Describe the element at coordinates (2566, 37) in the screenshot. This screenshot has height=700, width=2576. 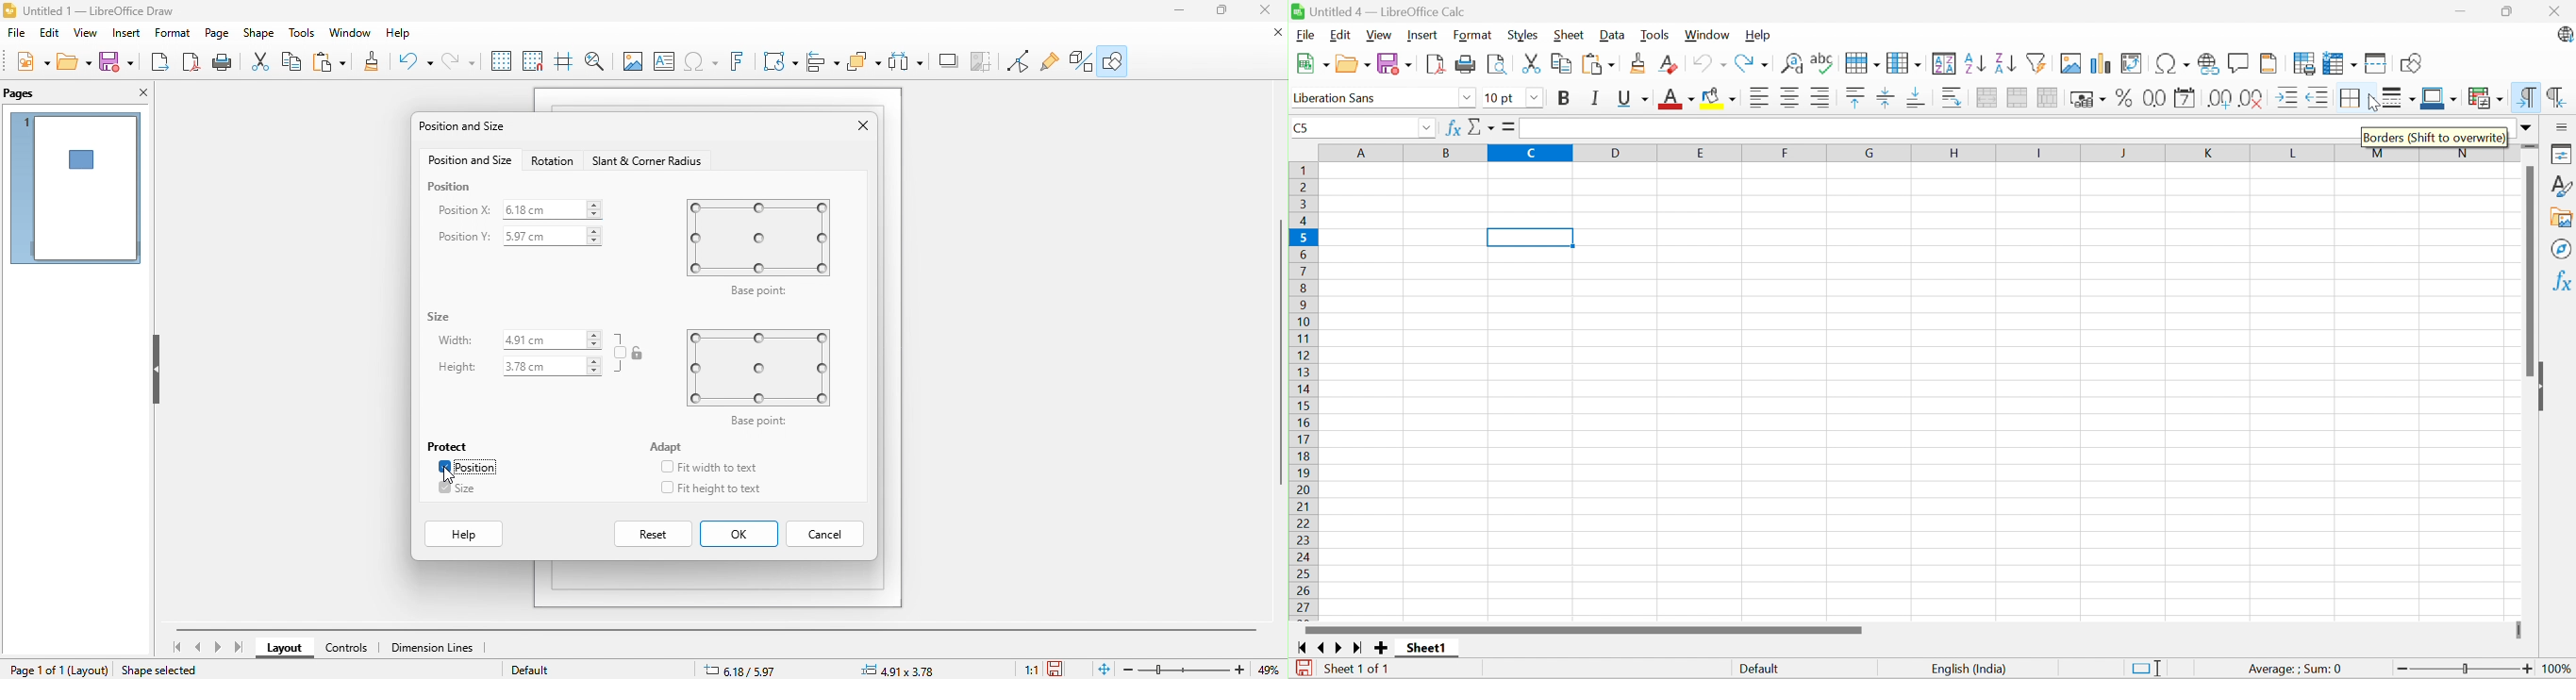
I see `LibreOffice update available` at that location.